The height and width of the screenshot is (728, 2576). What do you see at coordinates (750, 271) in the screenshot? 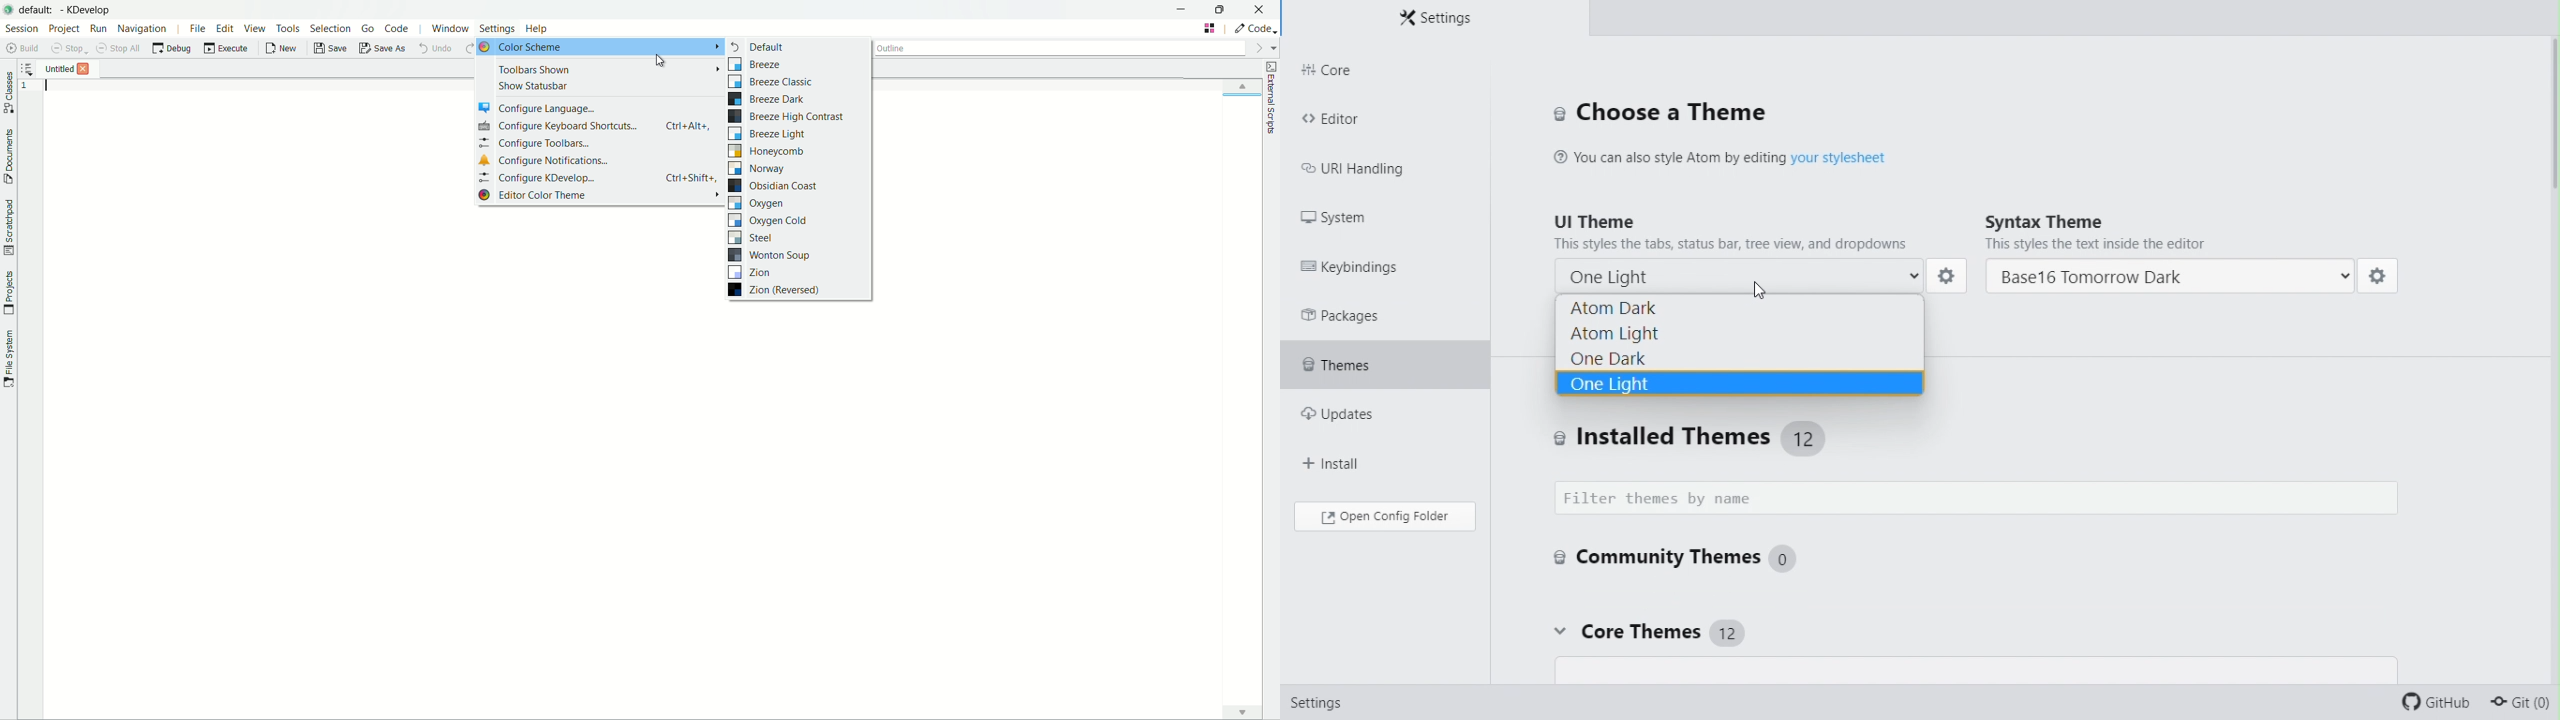
I see `zion` at bounding box center [750, 271].